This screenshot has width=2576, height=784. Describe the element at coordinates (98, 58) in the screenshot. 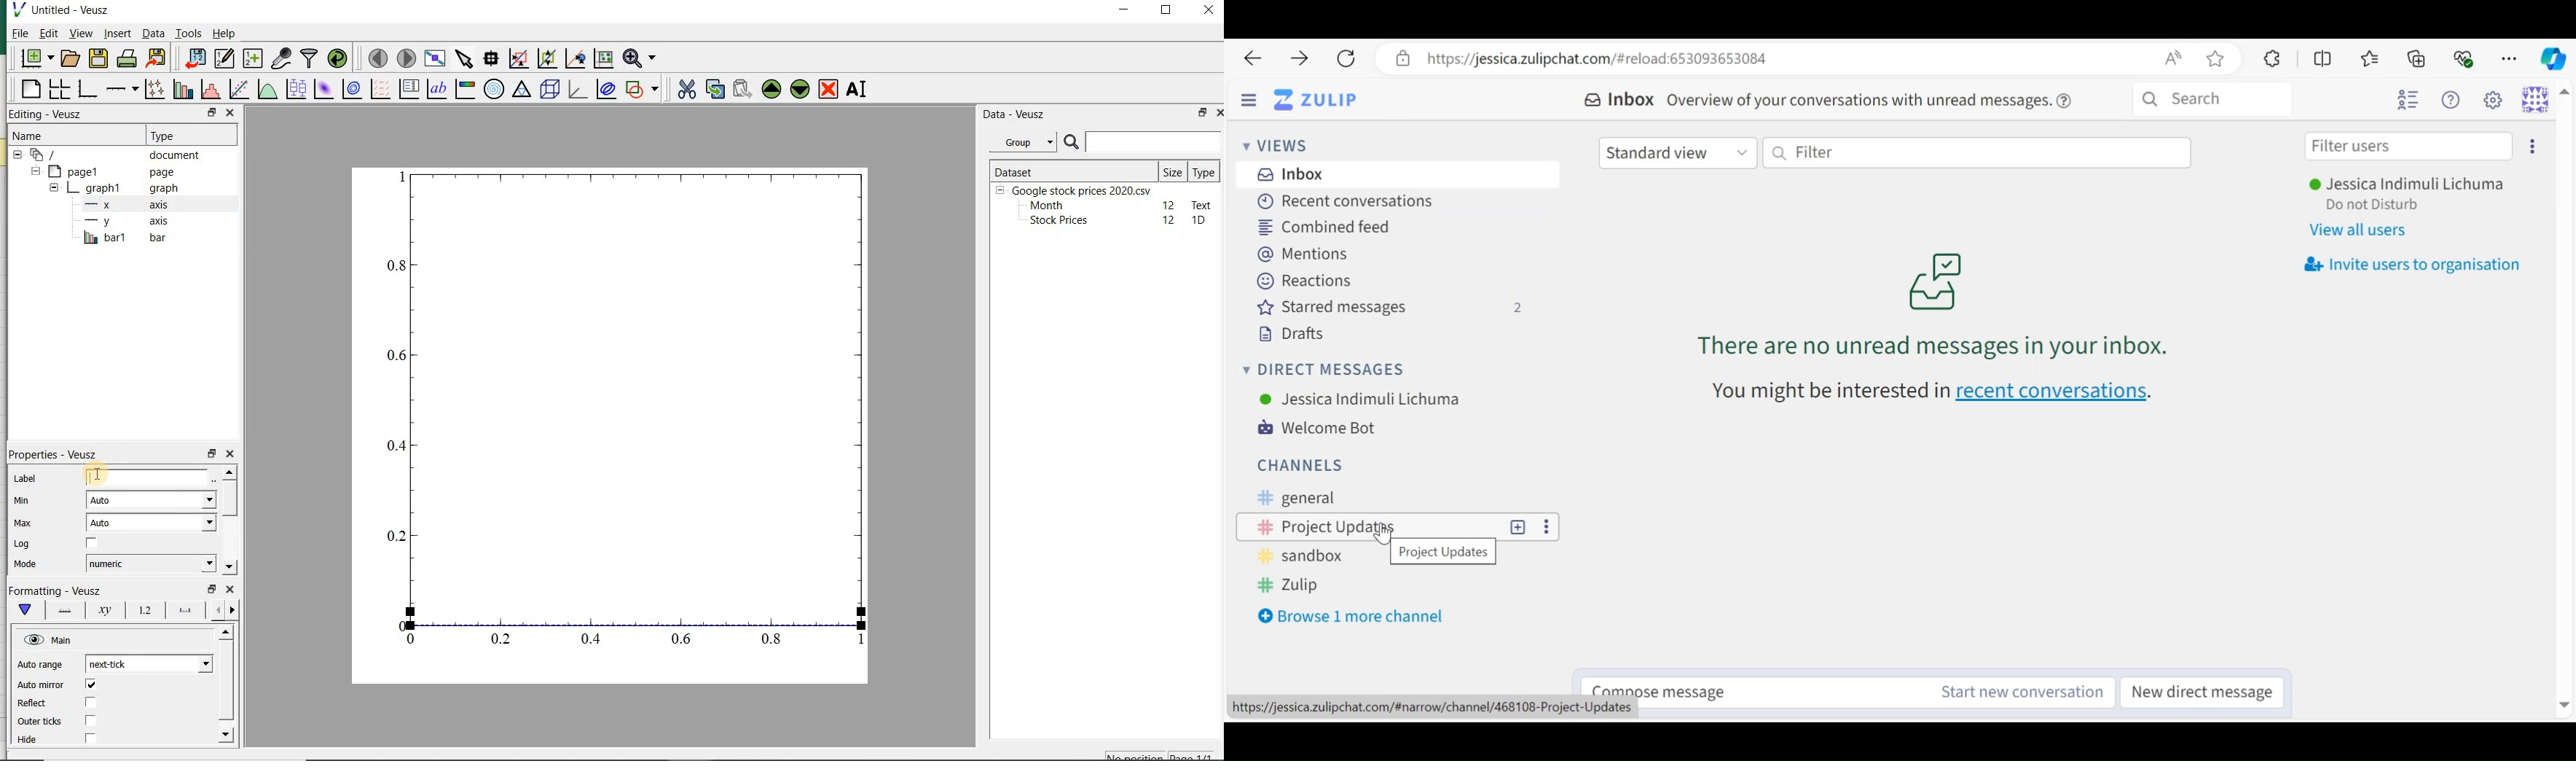

I see `save the document` at that location.